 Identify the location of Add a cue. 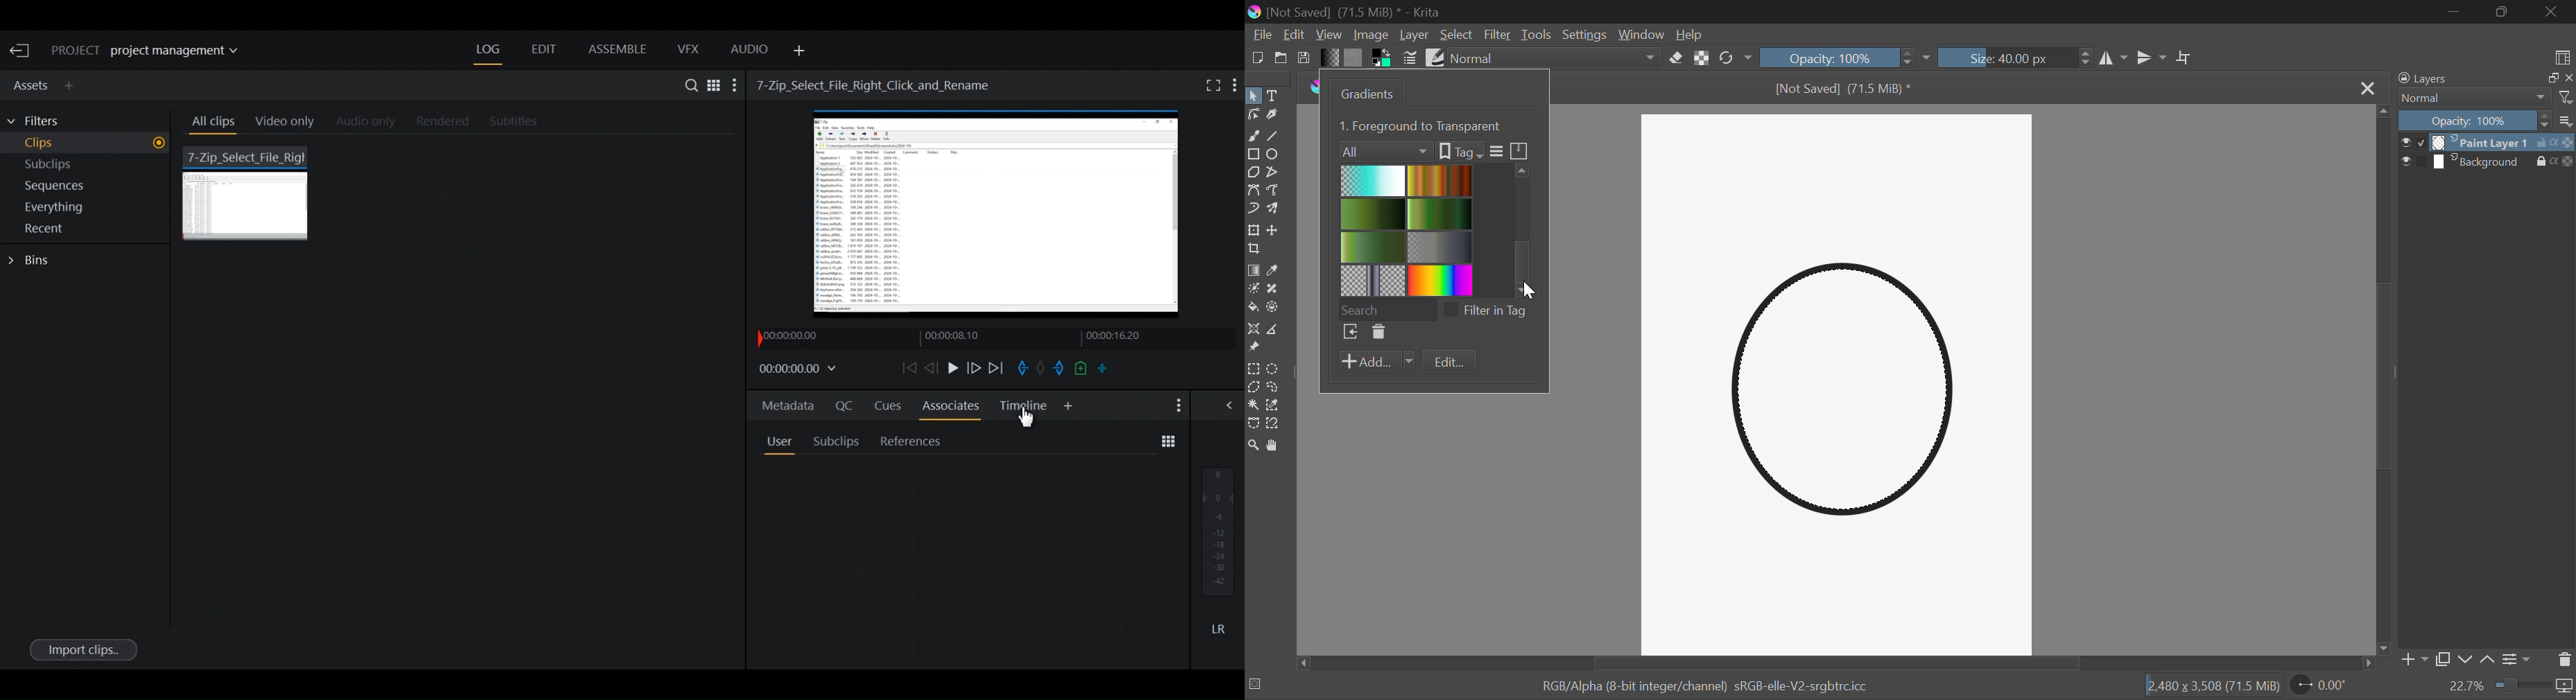
(1081, 369).